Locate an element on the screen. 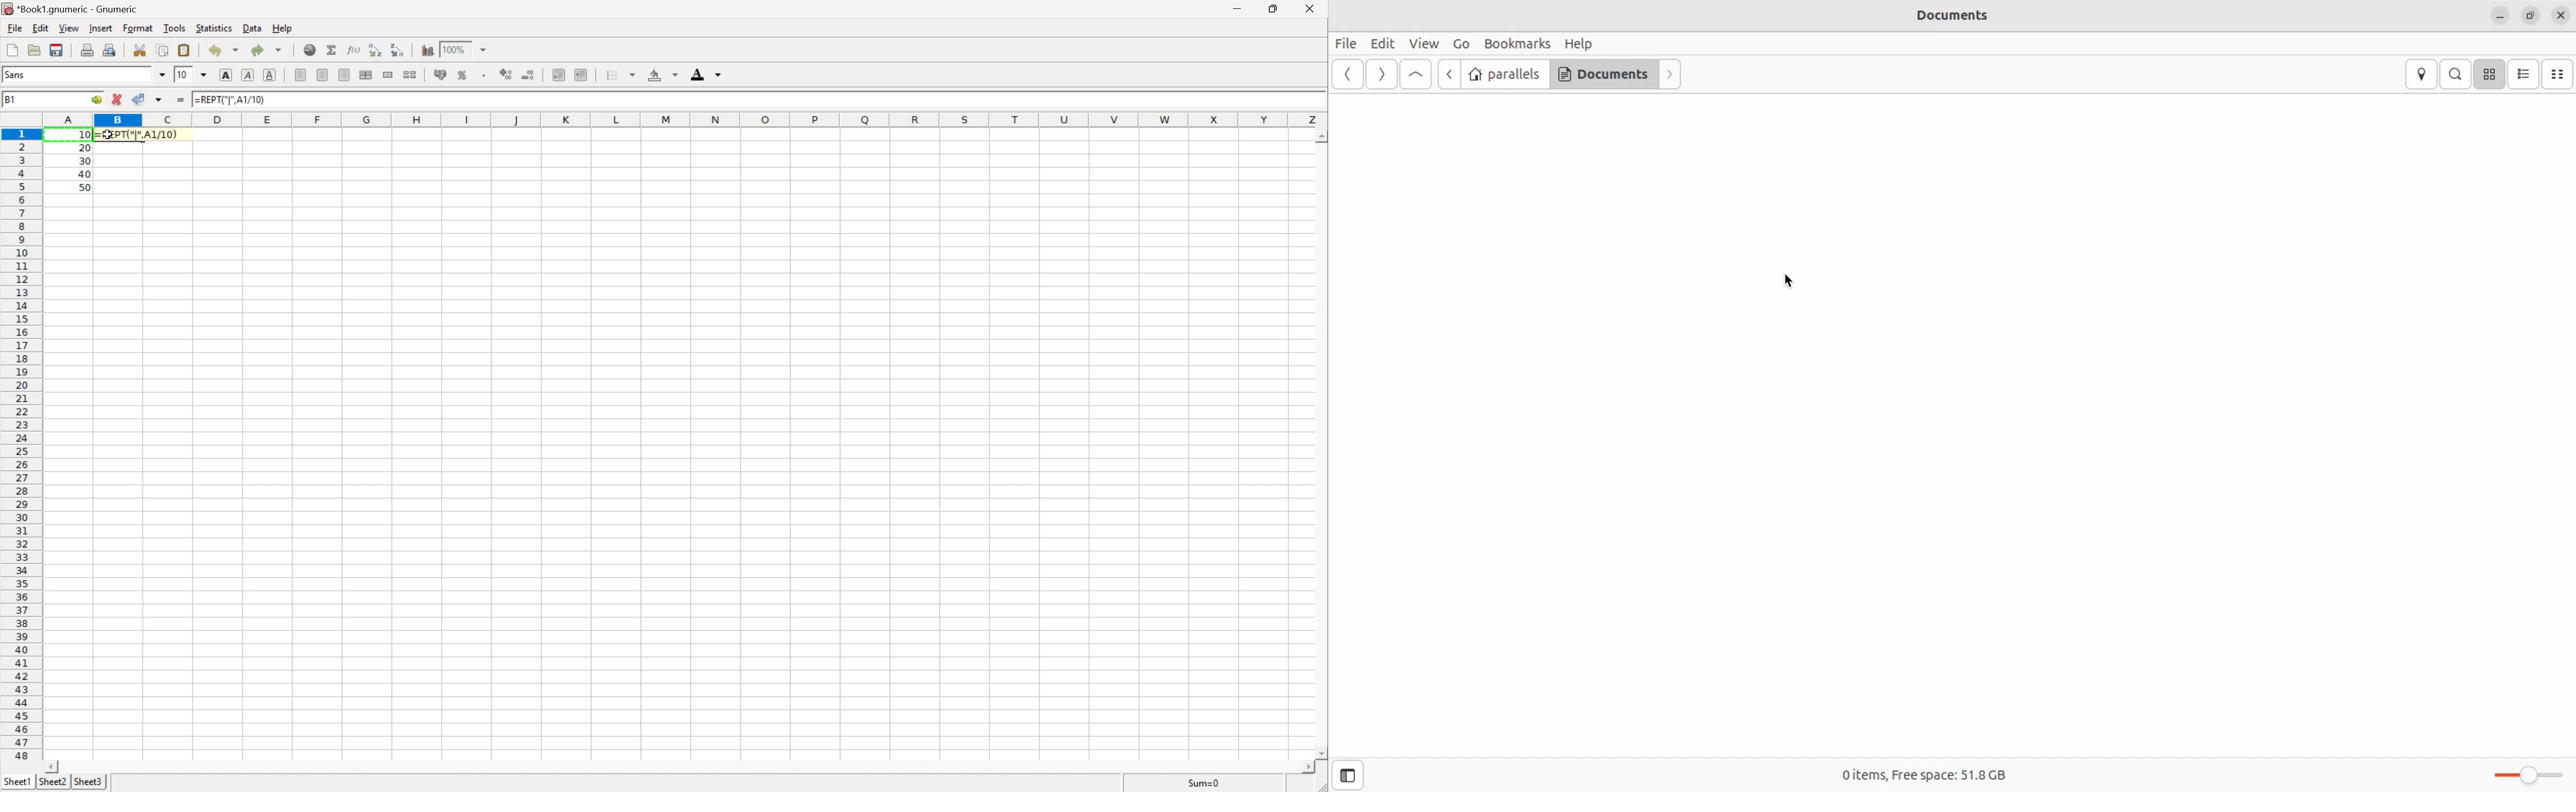 The image size is (2576, 812). Format is located at coordinates (138, 28).